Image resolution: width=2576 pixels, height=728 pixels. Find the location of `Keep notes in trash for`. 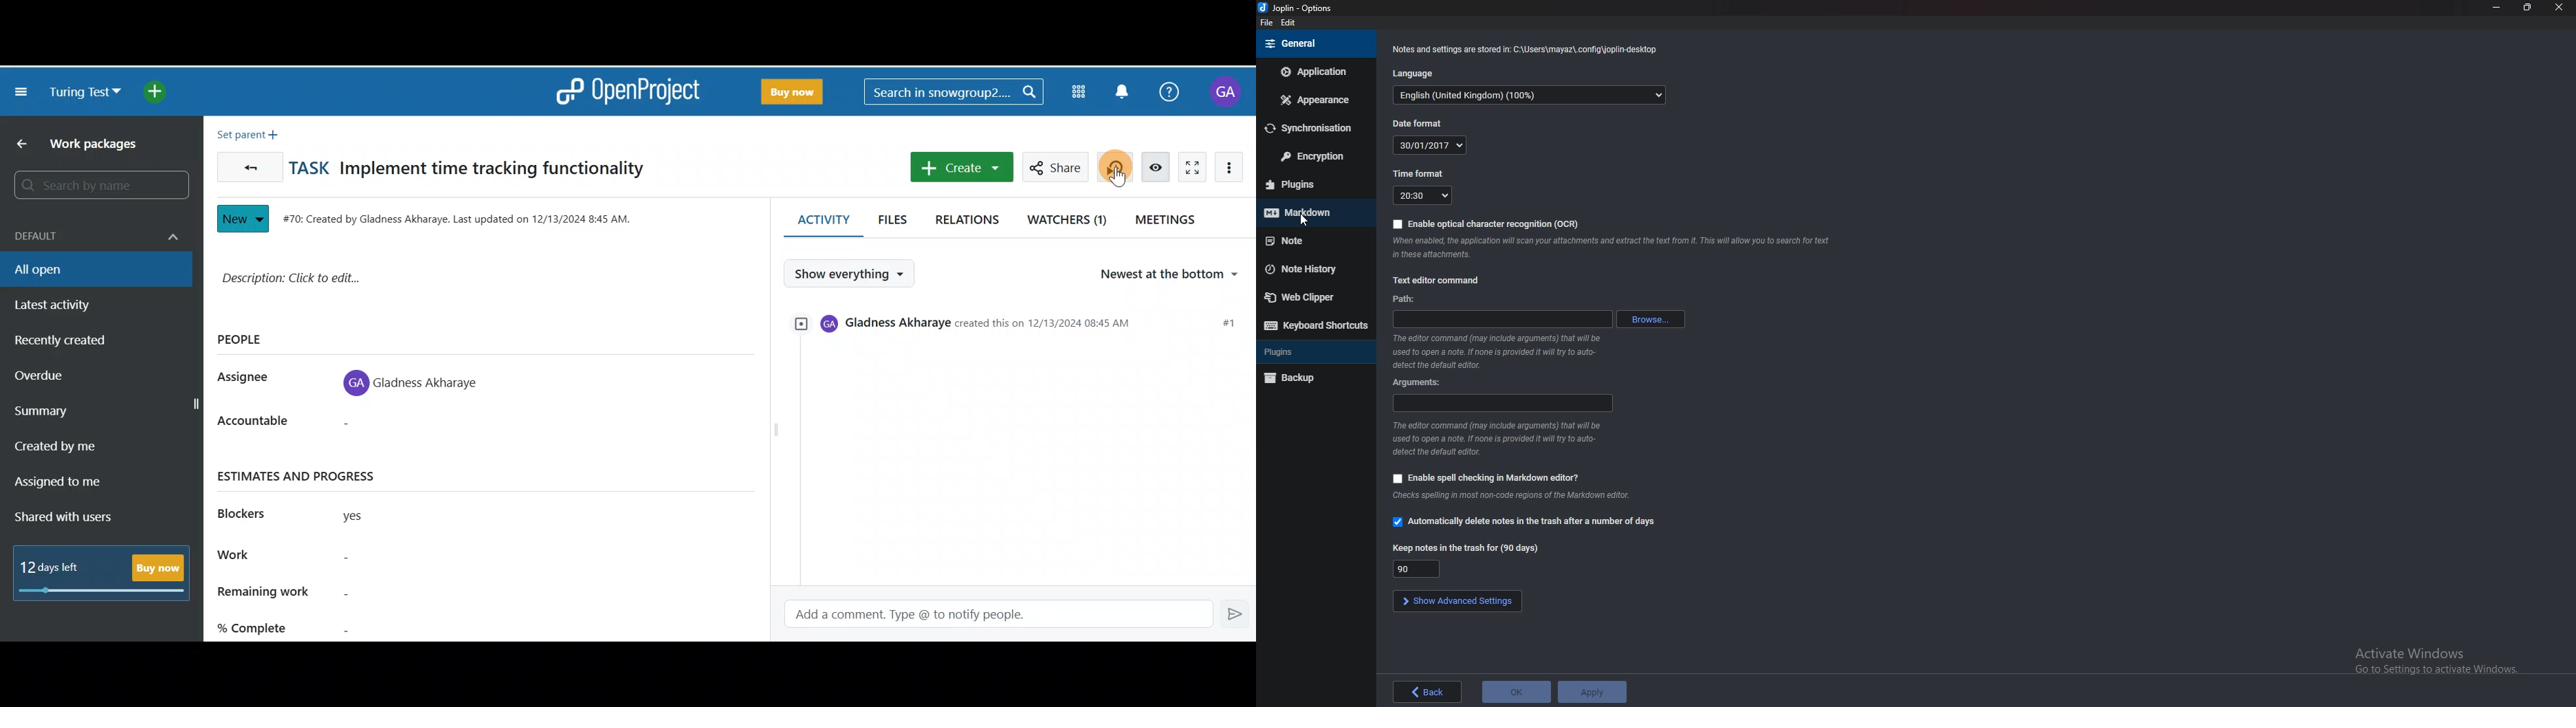

Keep notes in trash for is located at coordinates (1468, 548).